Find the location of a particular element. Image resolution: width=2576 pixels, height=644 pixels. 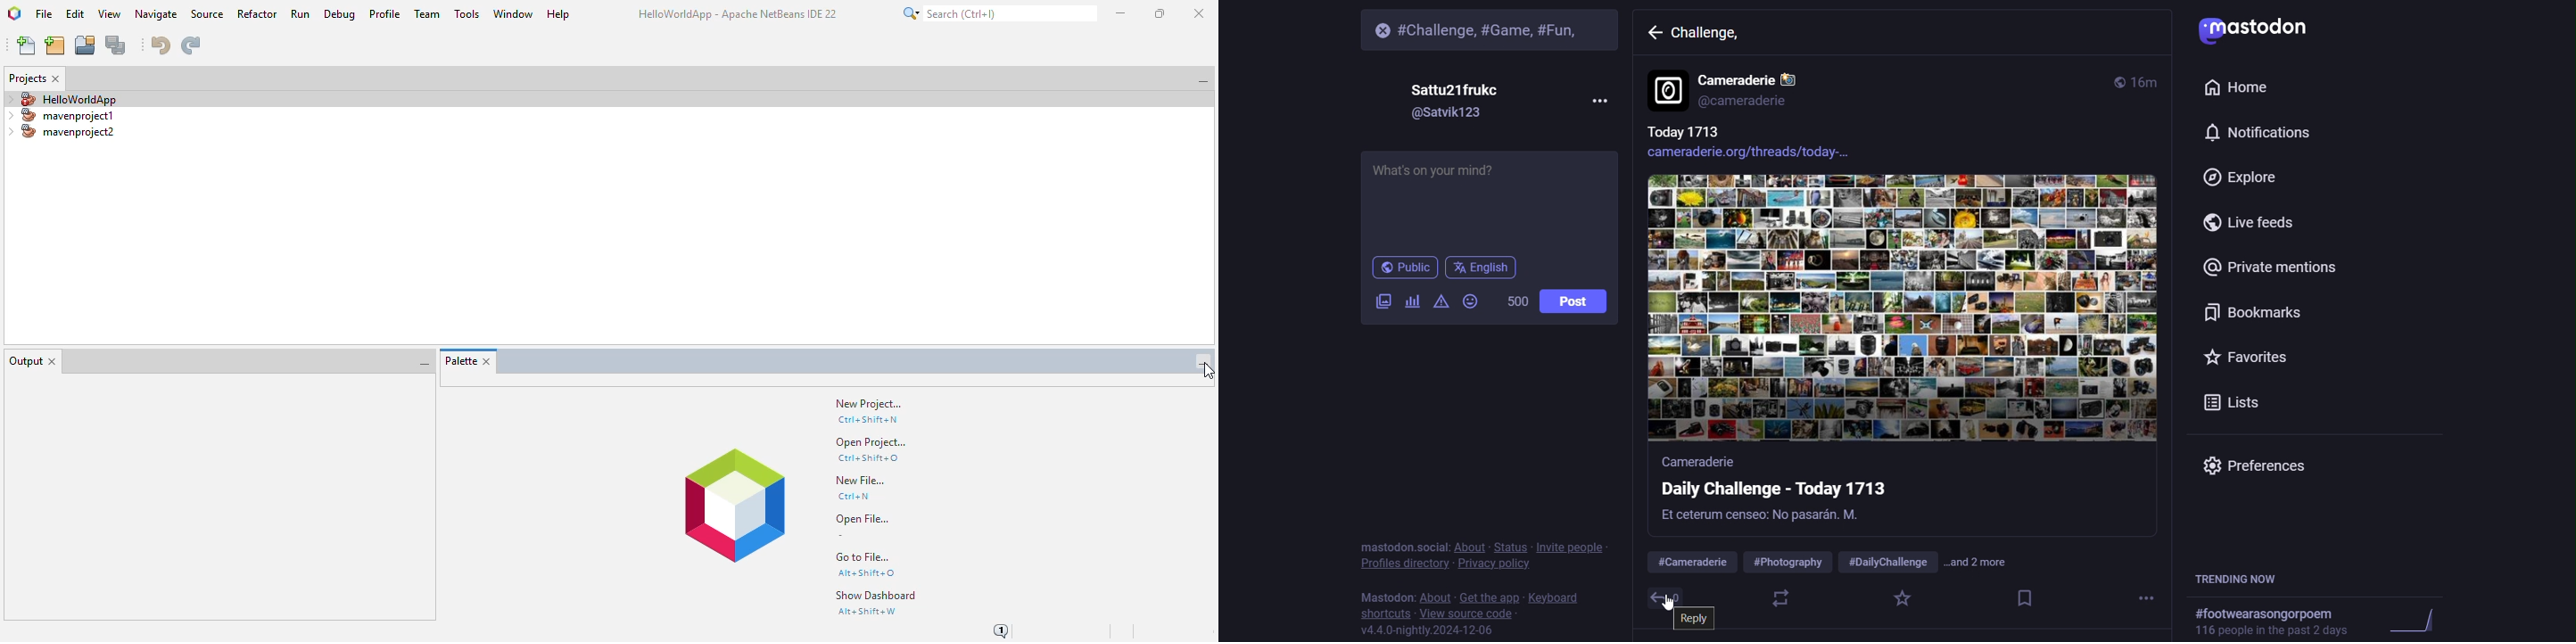

more is located at coordinates (1597, 101).